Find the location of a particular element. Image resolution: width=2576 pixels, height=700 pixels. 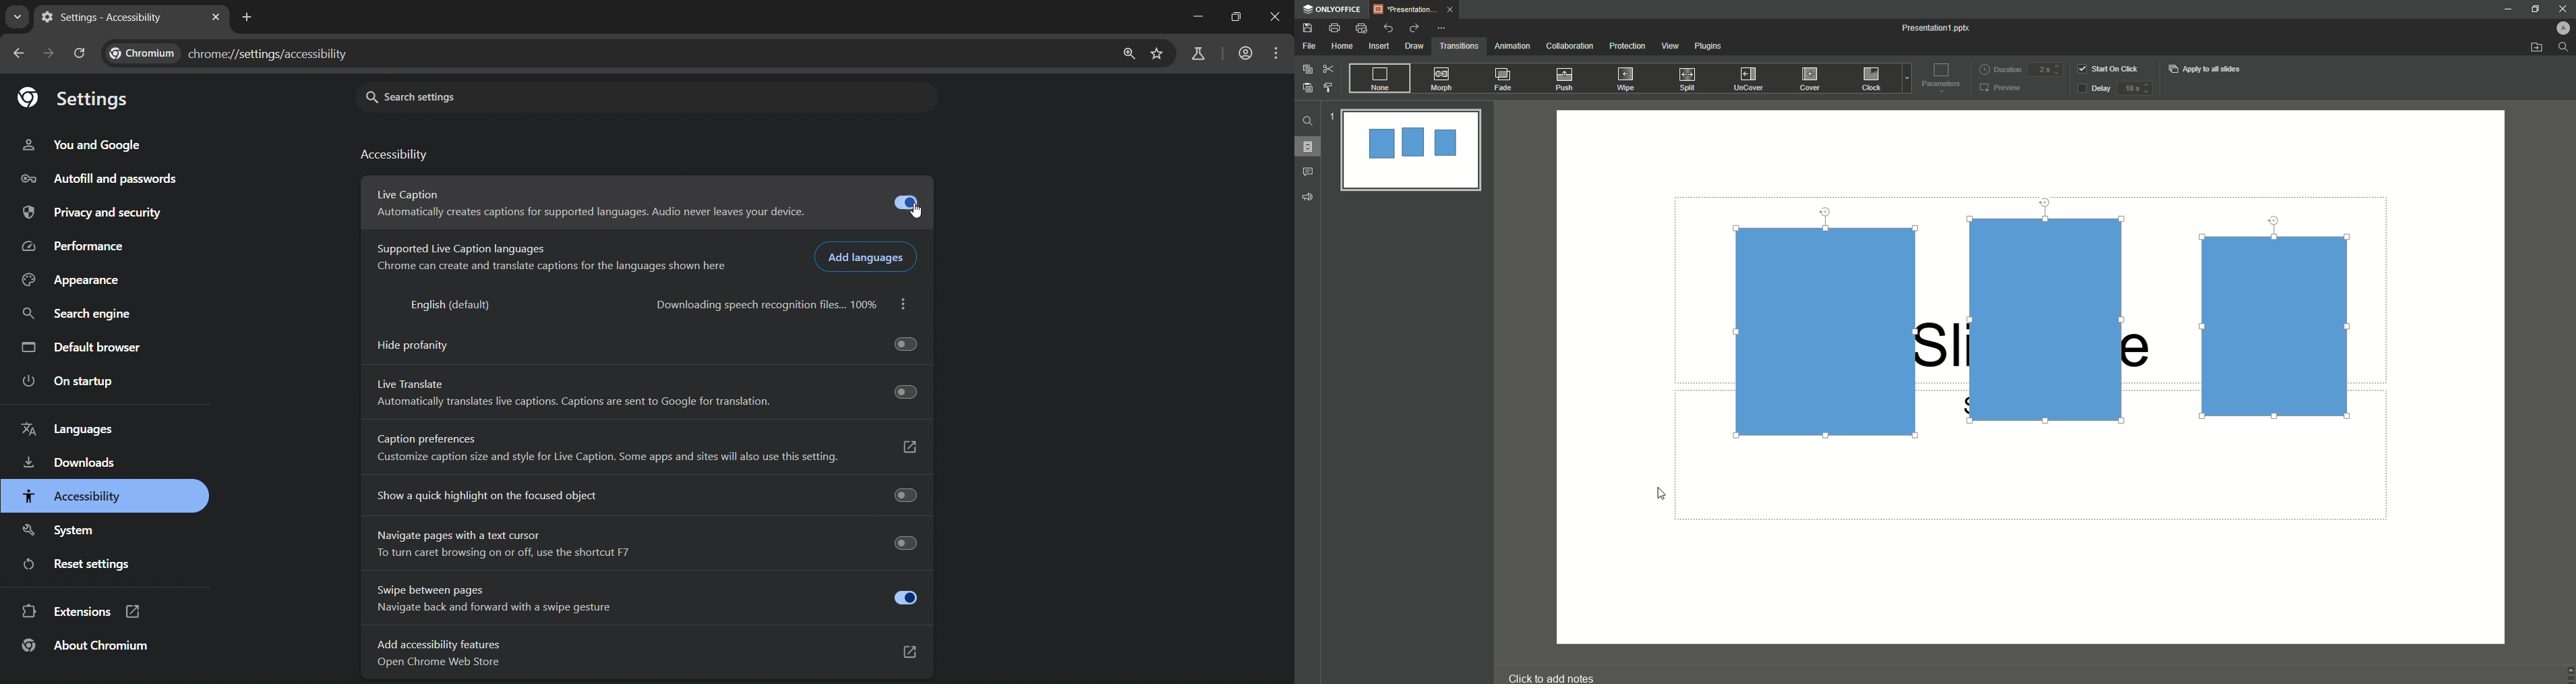

Cut is located at coordinates (1328, 68).